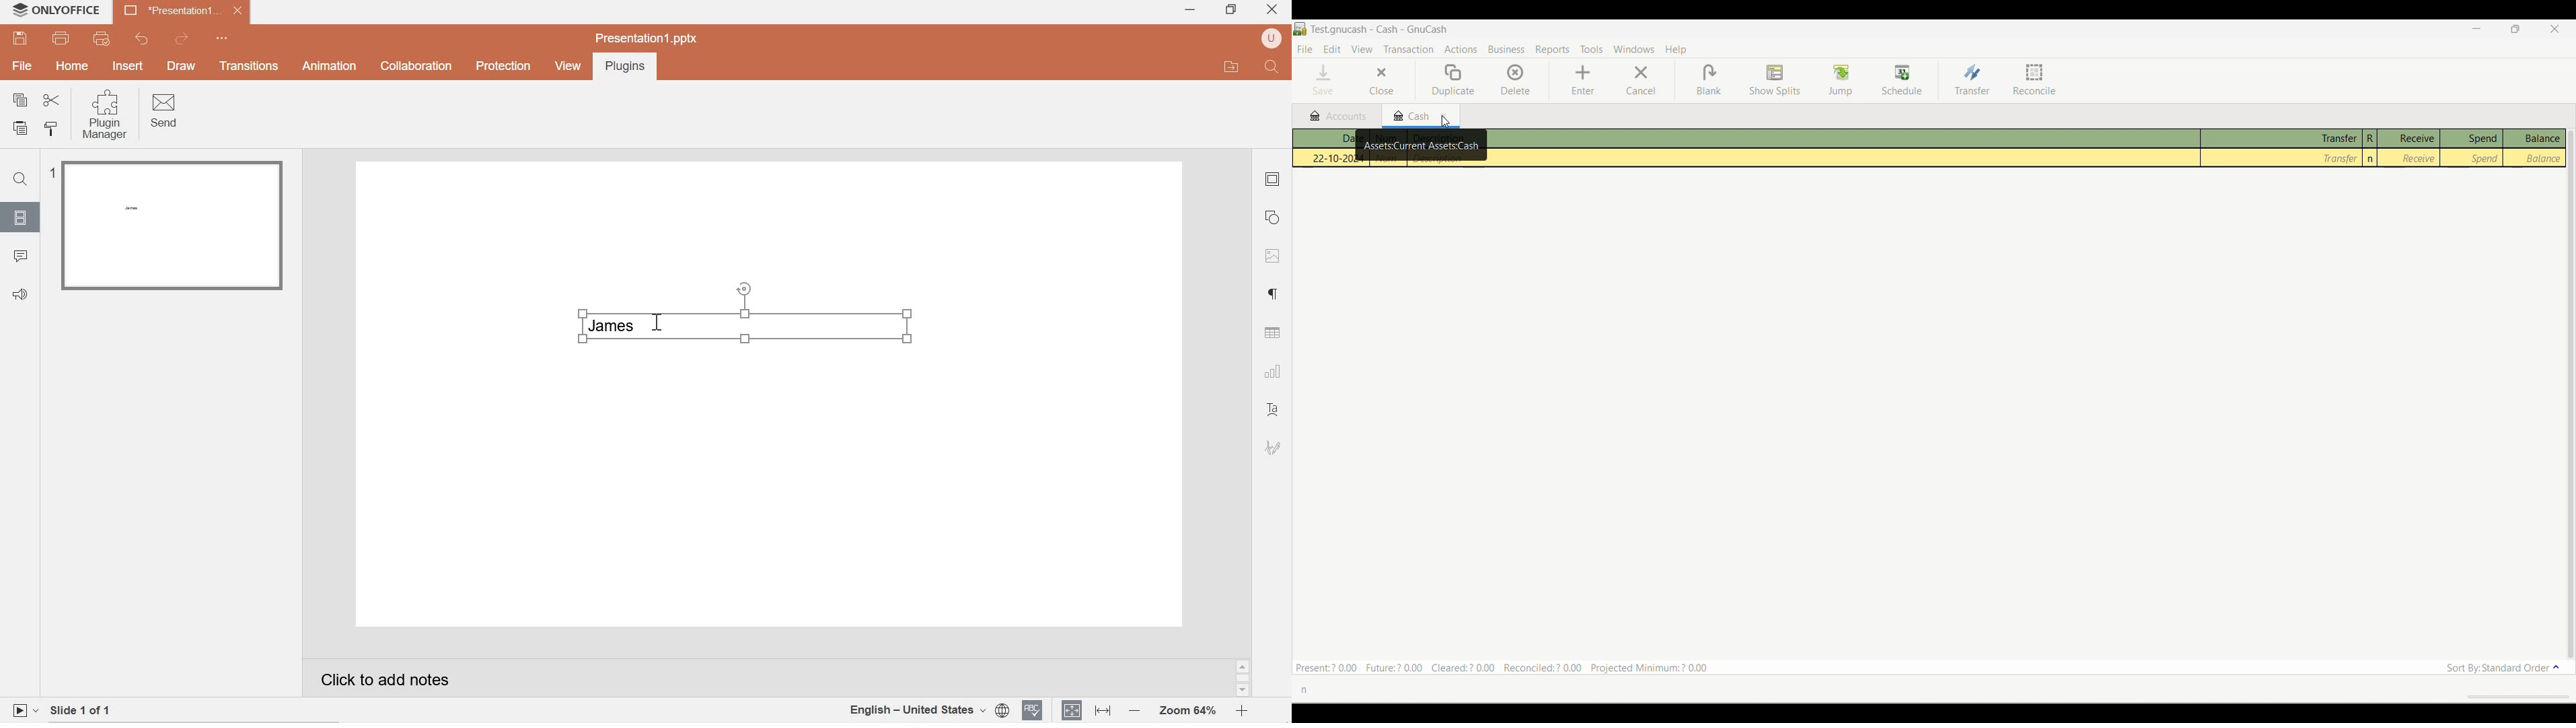 This screenshot has width=2576, height=728. I want to click on Transitions, so click(249, 67).